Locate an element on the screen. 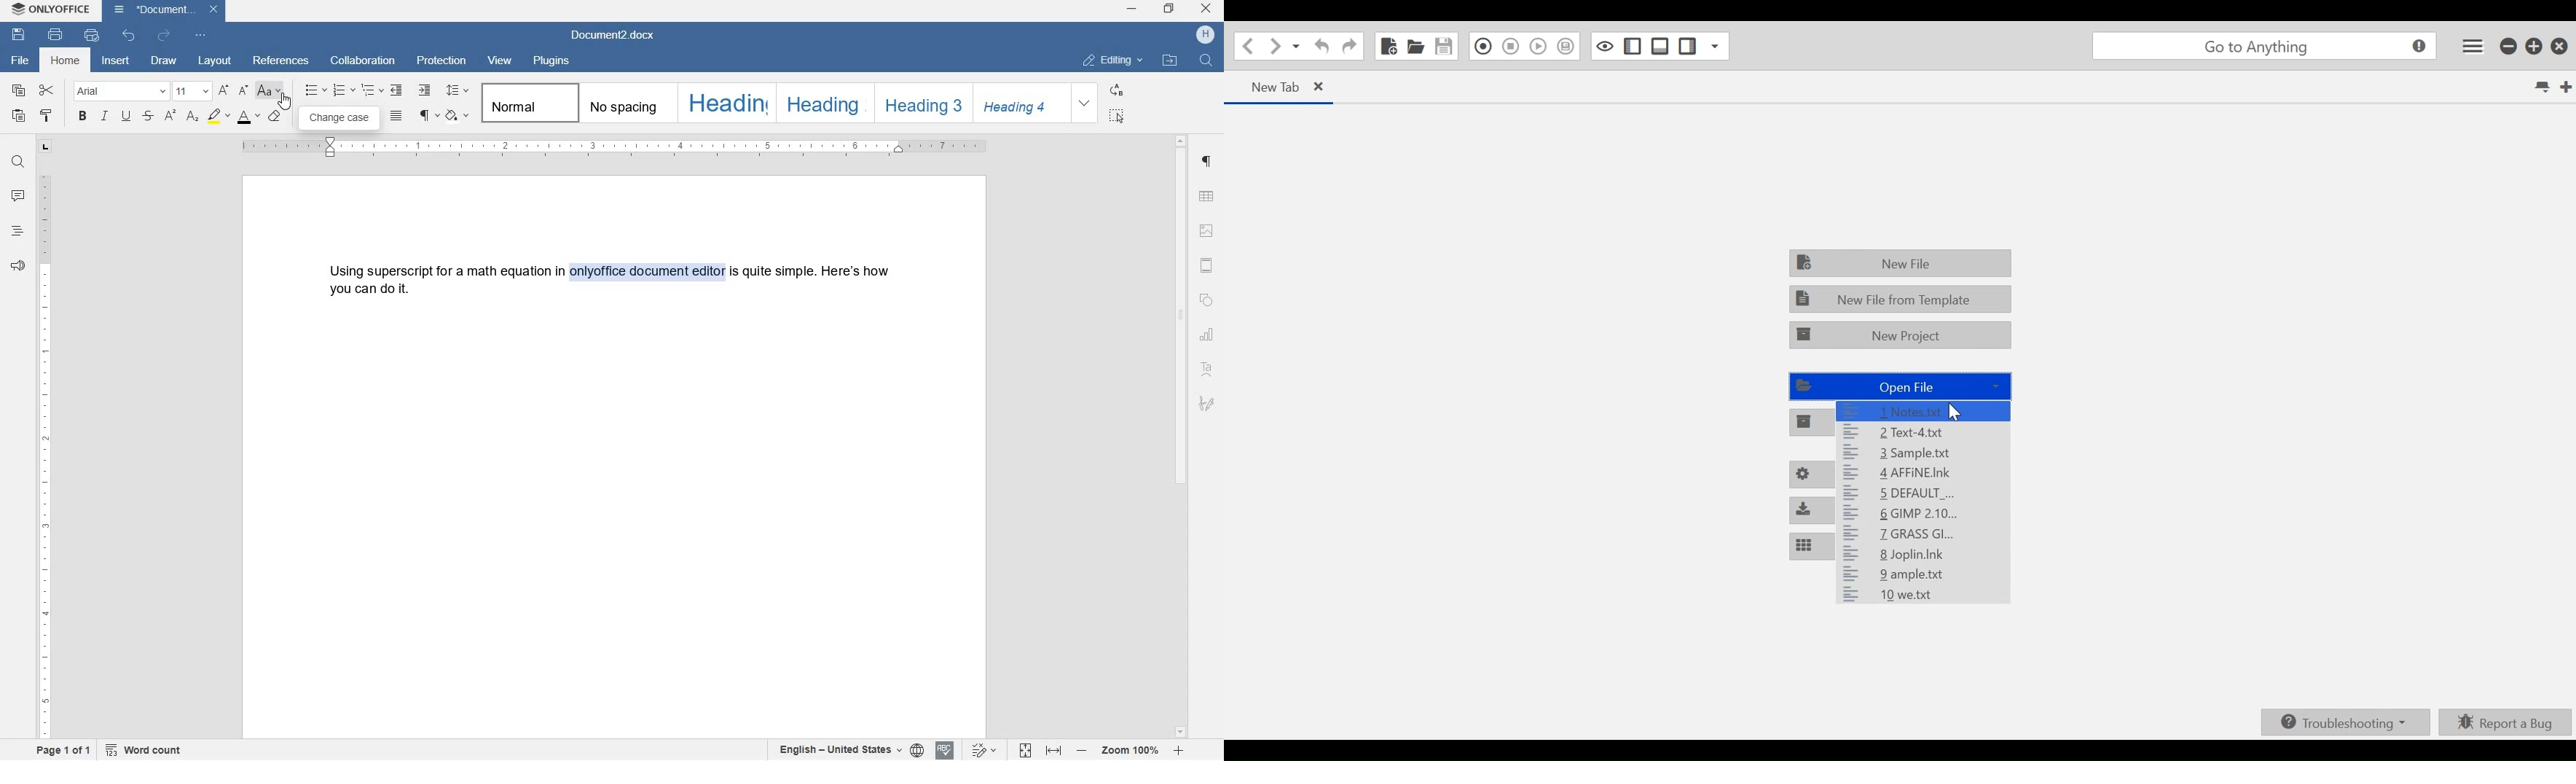  HEADING 4 is located at coordinates (1020, 104).